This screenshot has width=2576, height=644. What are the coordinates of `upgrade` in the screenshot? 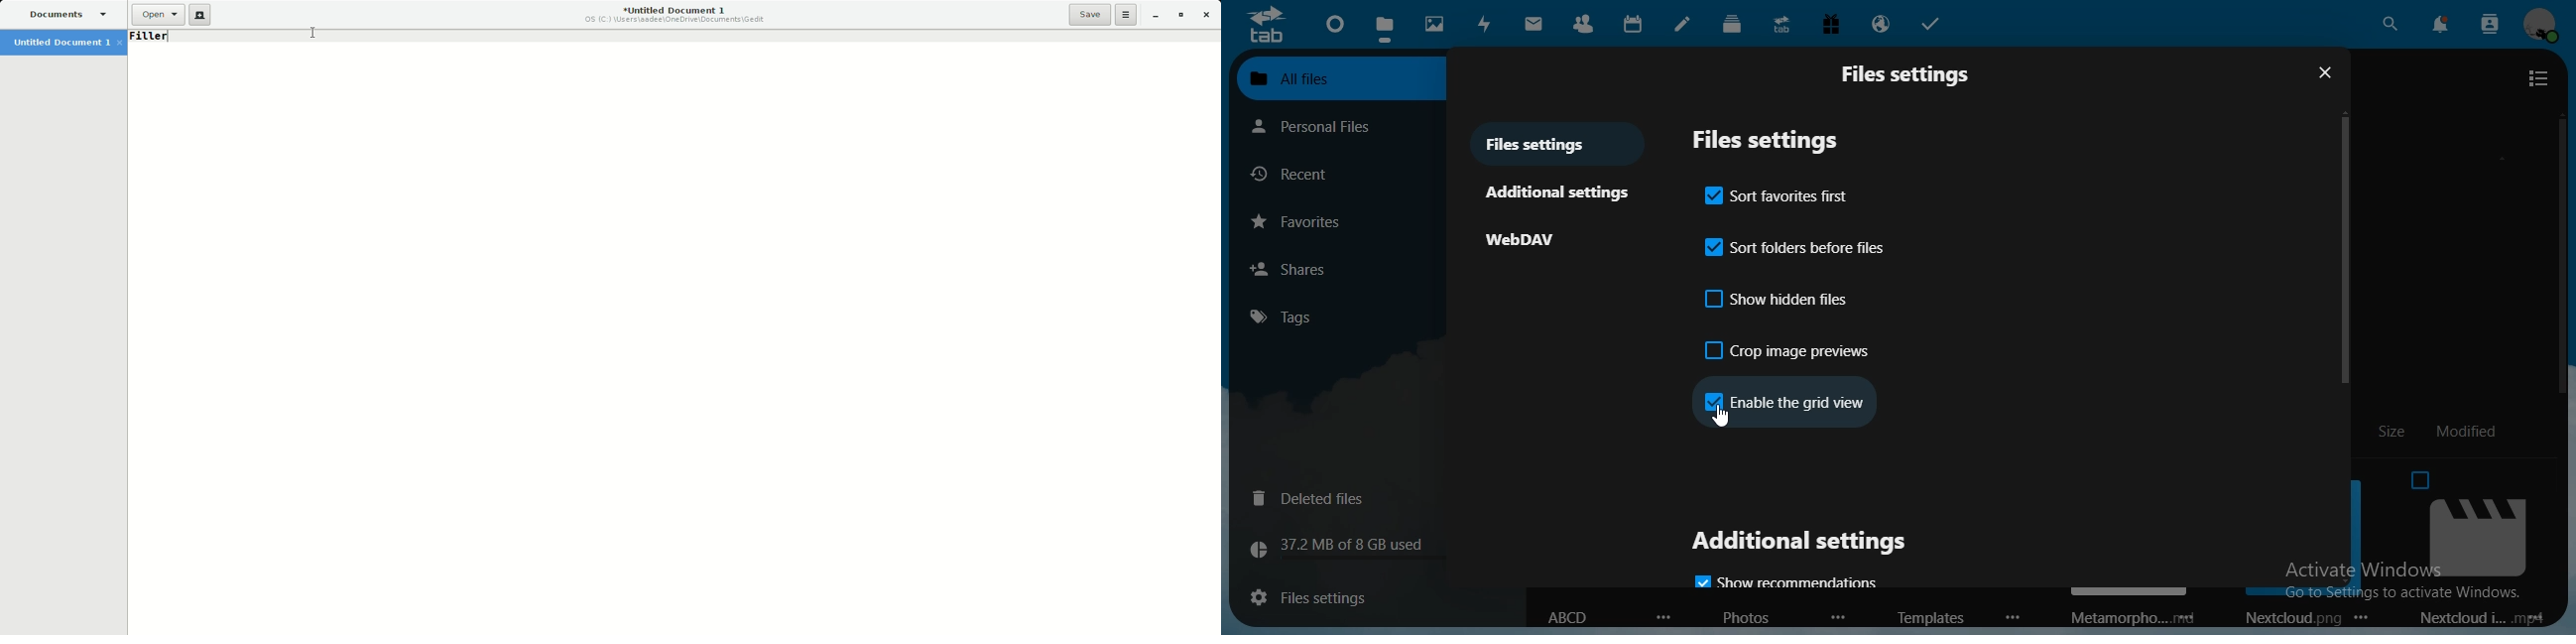 It's located at (1783, 24).